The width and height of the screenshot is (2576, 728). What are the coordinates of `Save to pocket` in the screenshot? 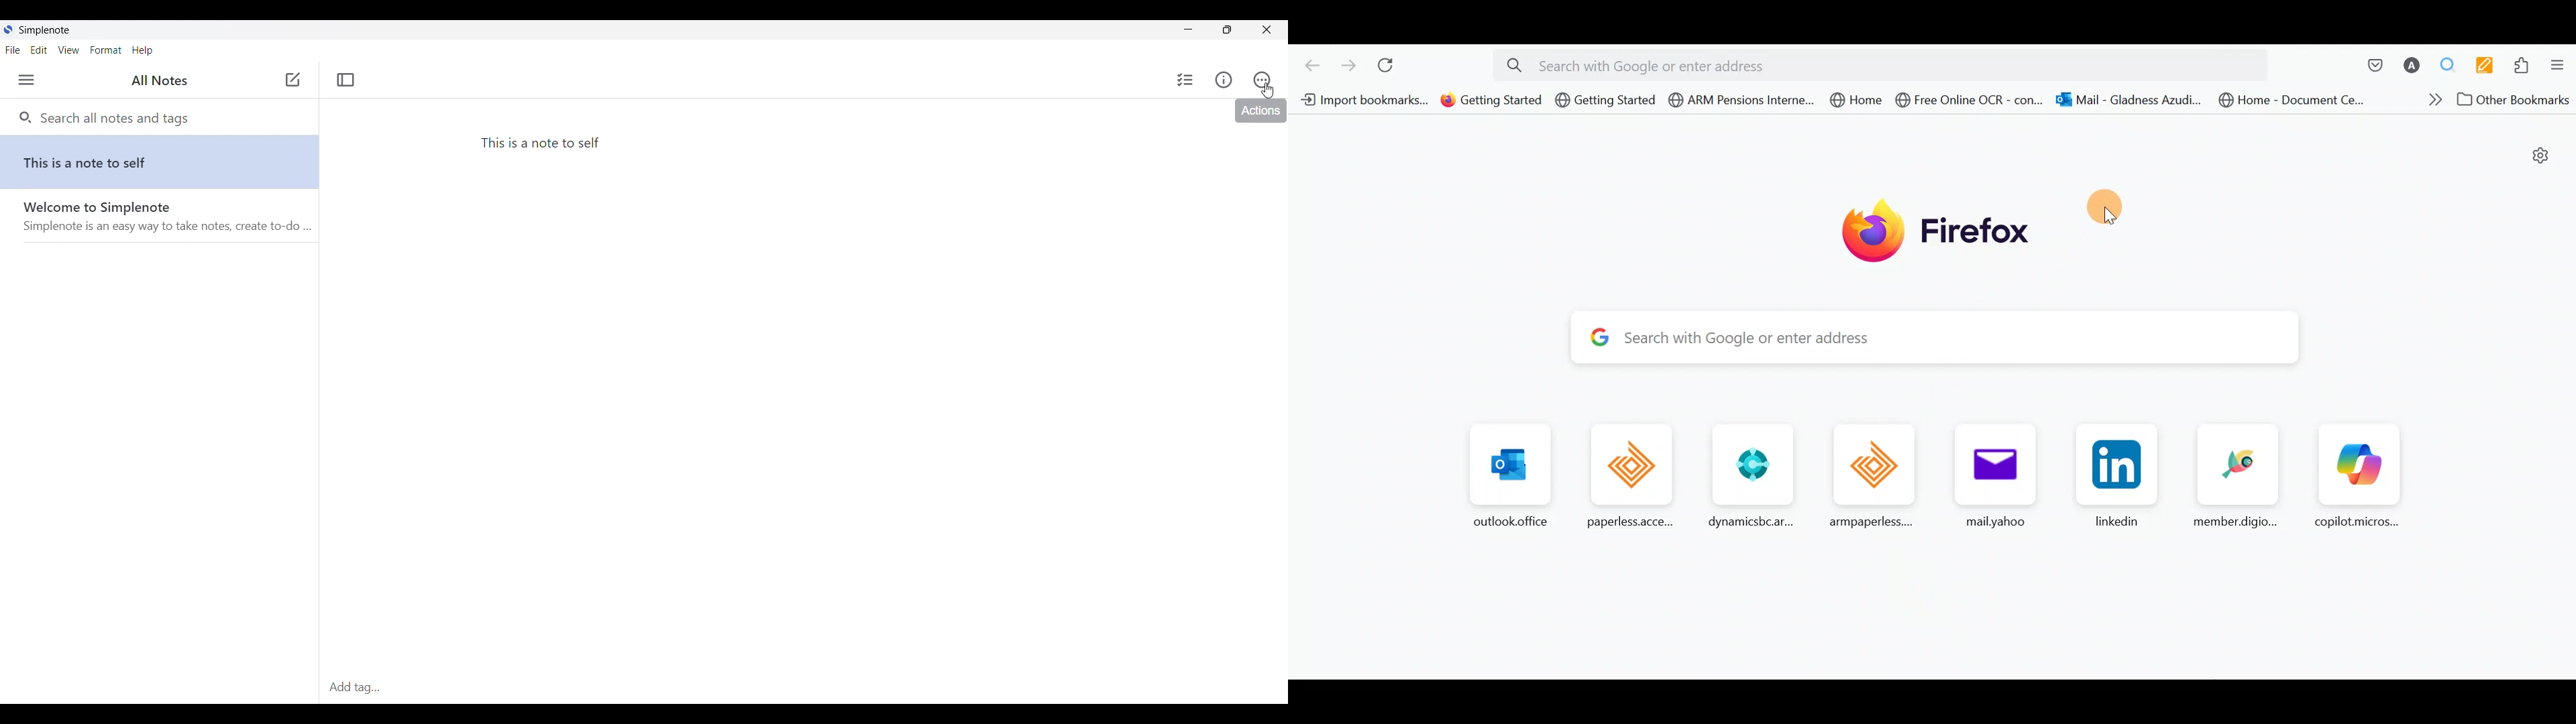 It's located at (2368, 65).